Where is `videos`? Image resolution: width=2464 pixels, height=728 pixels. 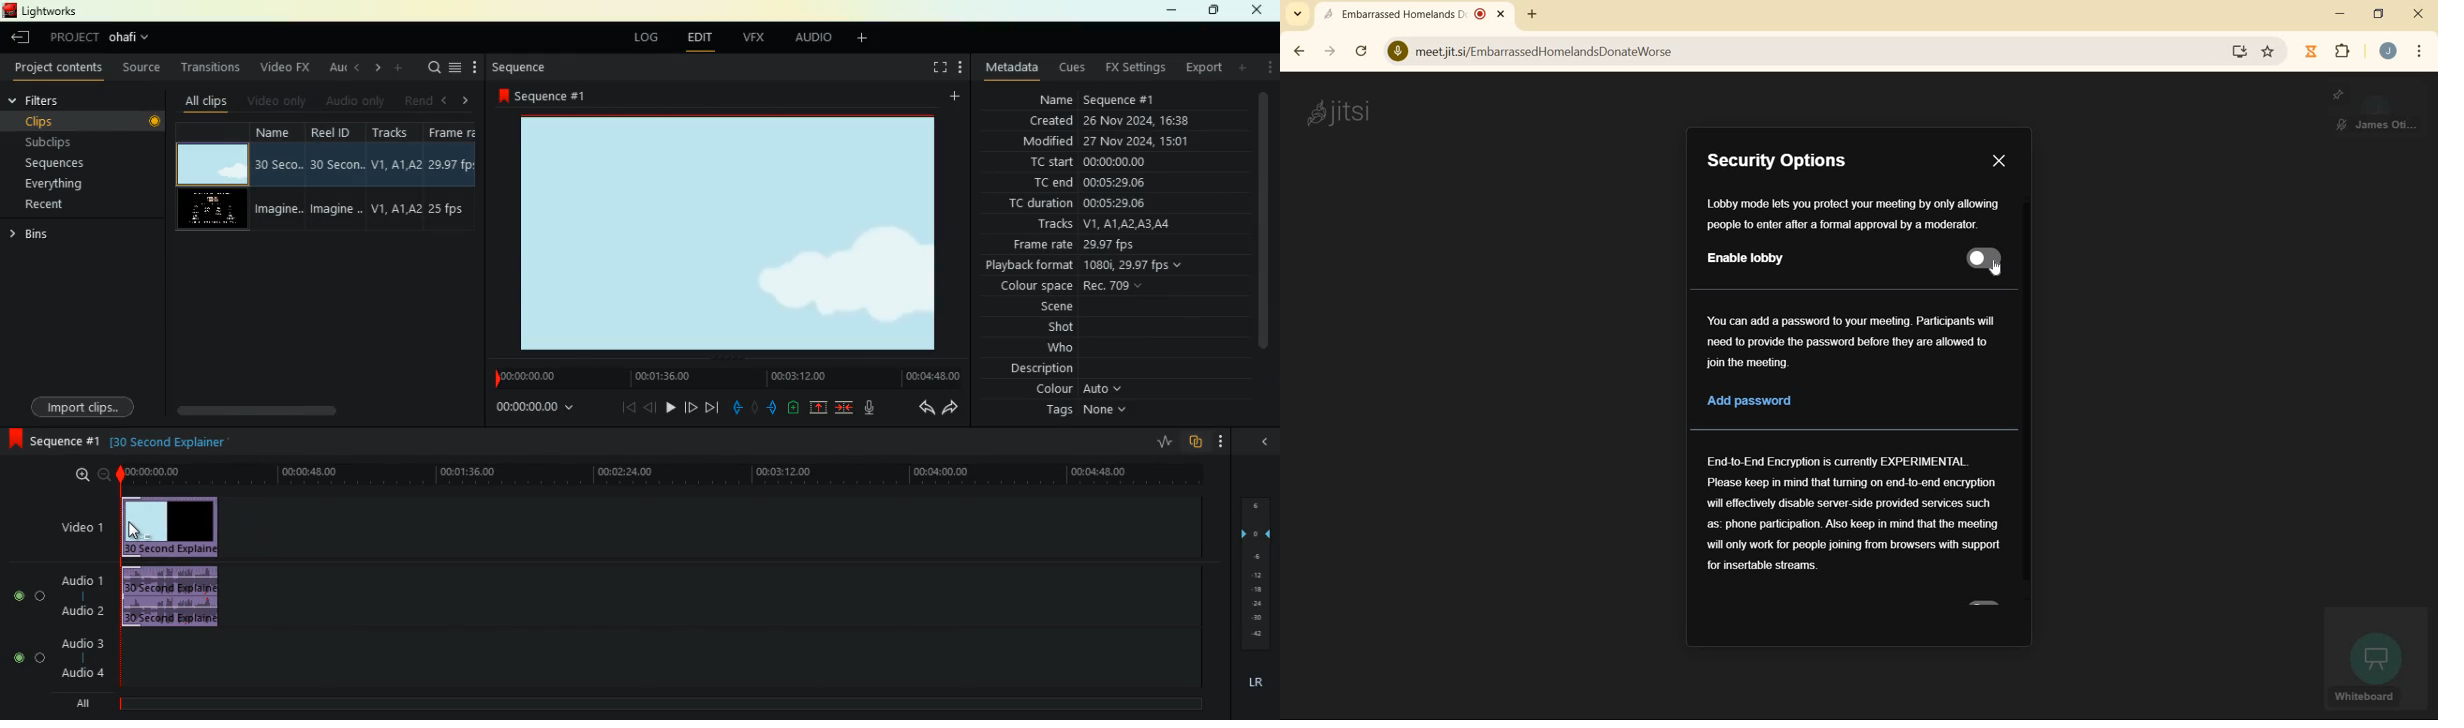
videos is located at coordinates (215, 207).